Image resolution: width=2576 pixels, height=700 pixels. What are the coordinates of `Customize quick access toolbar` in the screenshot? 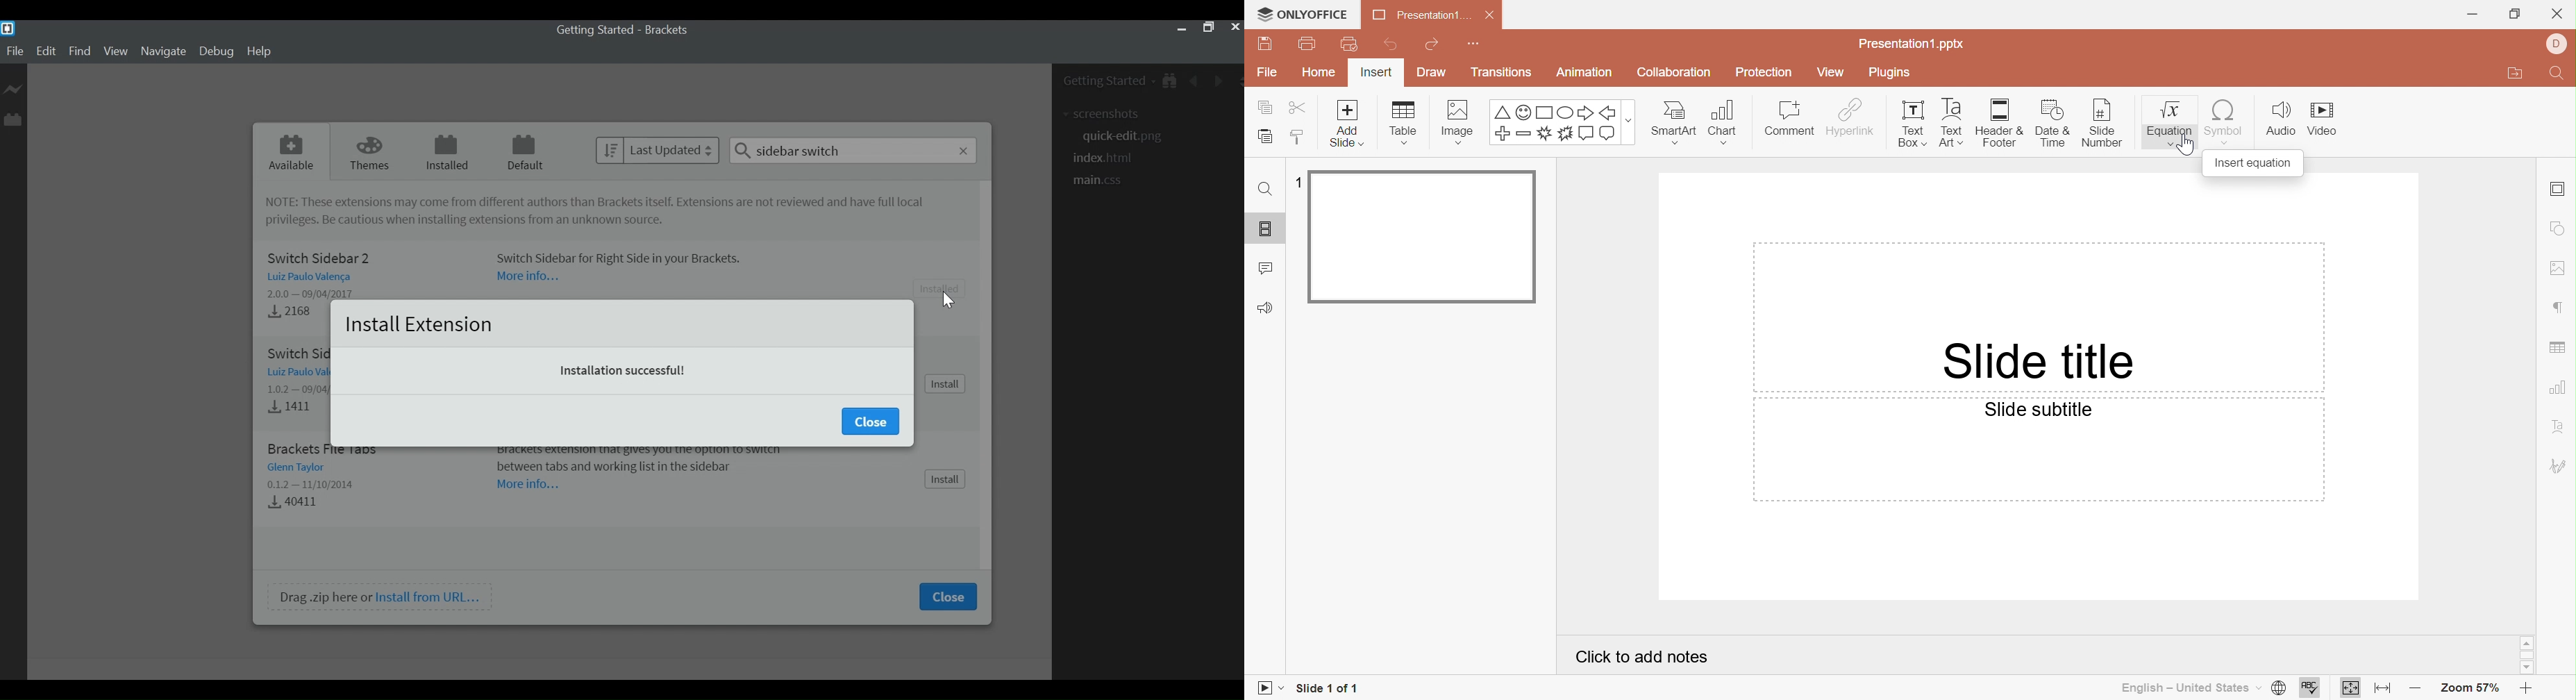 It's located at (1473, 42).